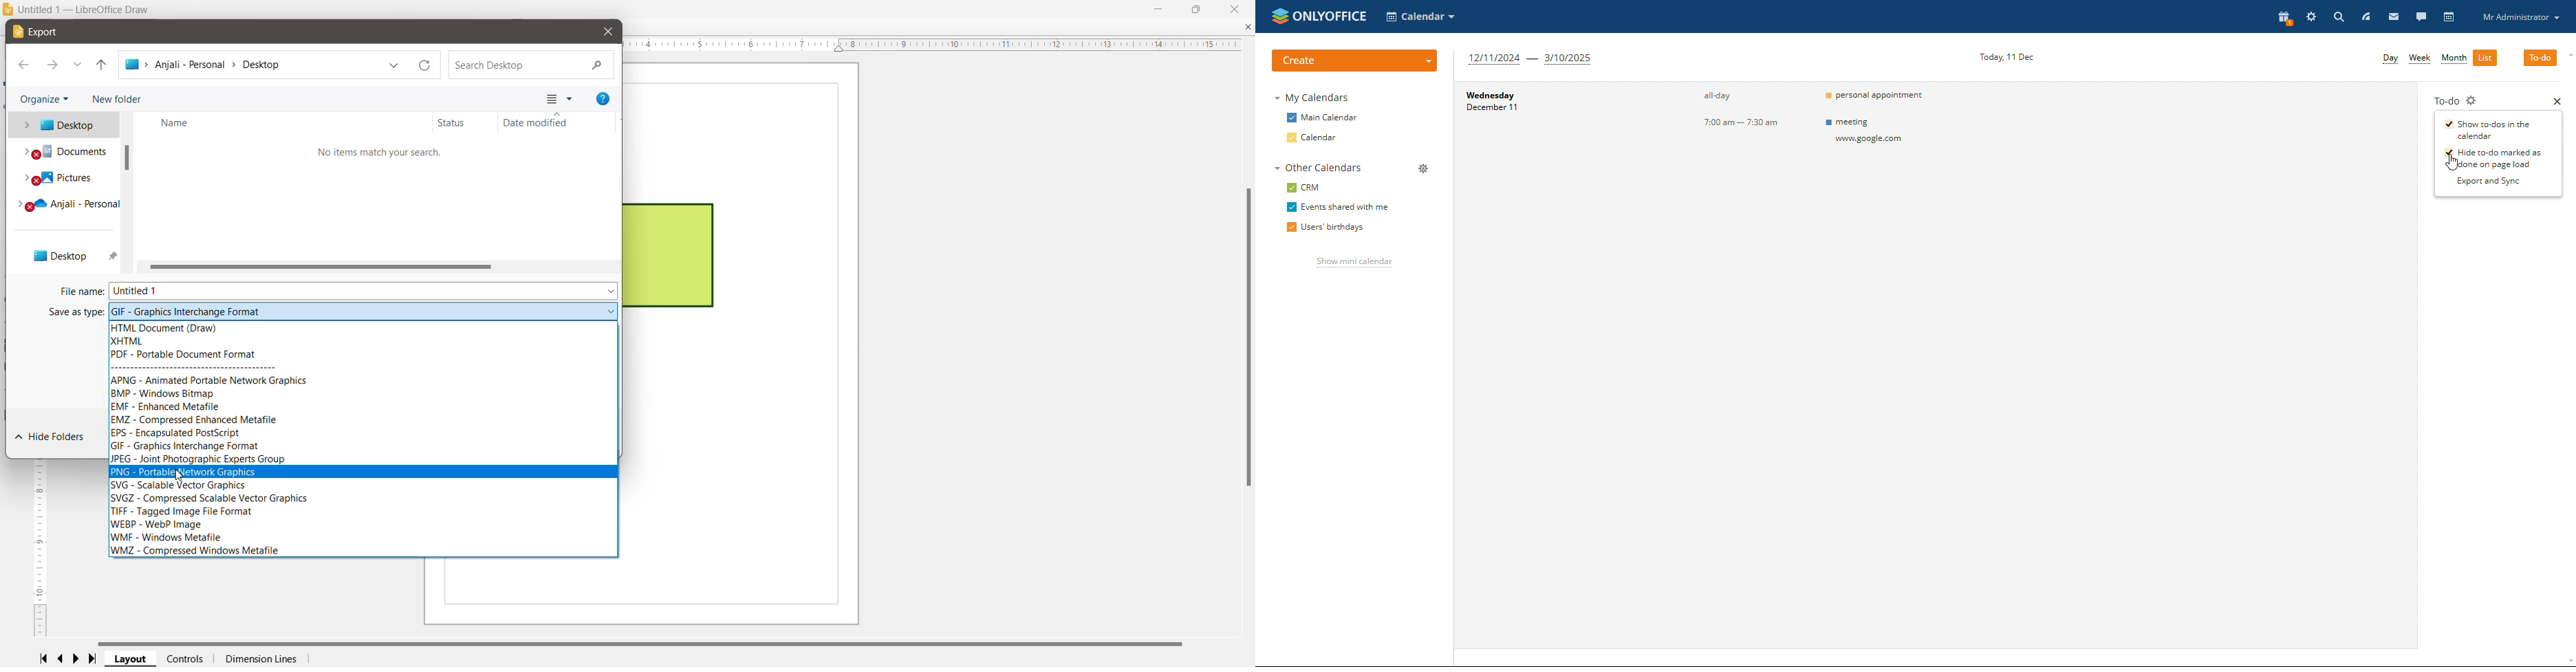  Describe the element at coordinates (426, 65) in the screenshot. I see `Refresh current path` at that location.